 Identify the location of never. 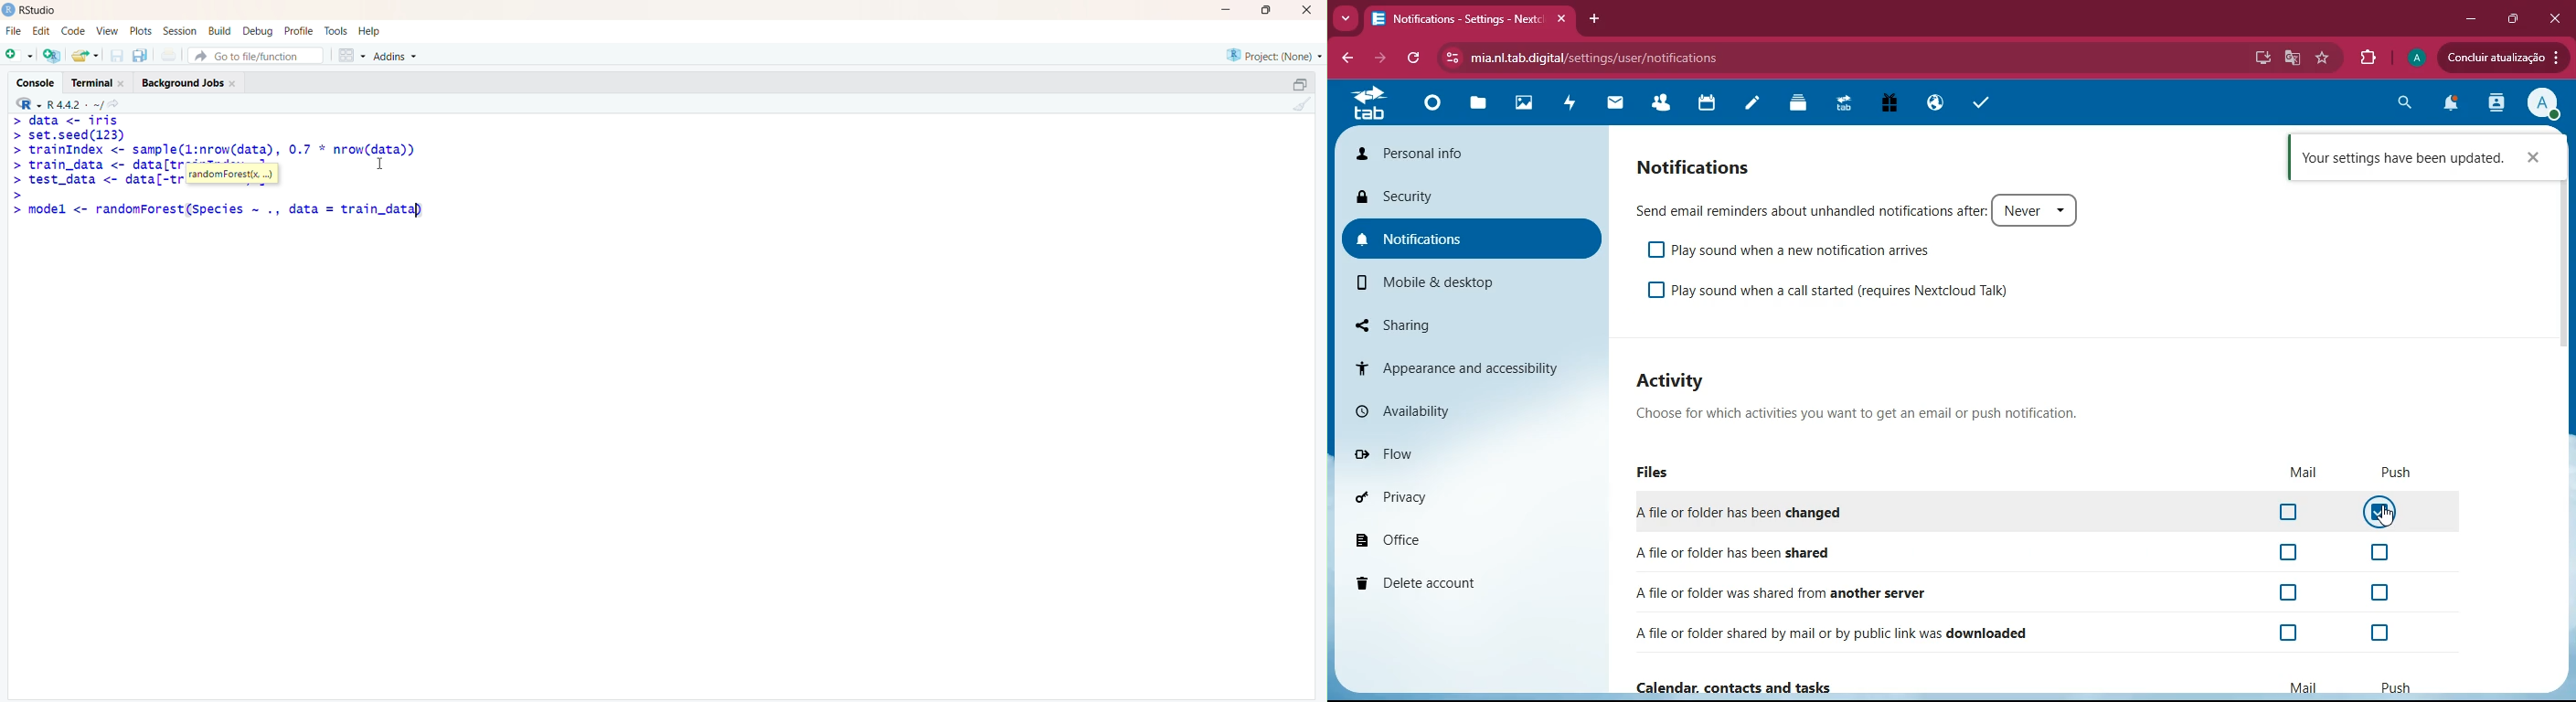
(2035, 211).